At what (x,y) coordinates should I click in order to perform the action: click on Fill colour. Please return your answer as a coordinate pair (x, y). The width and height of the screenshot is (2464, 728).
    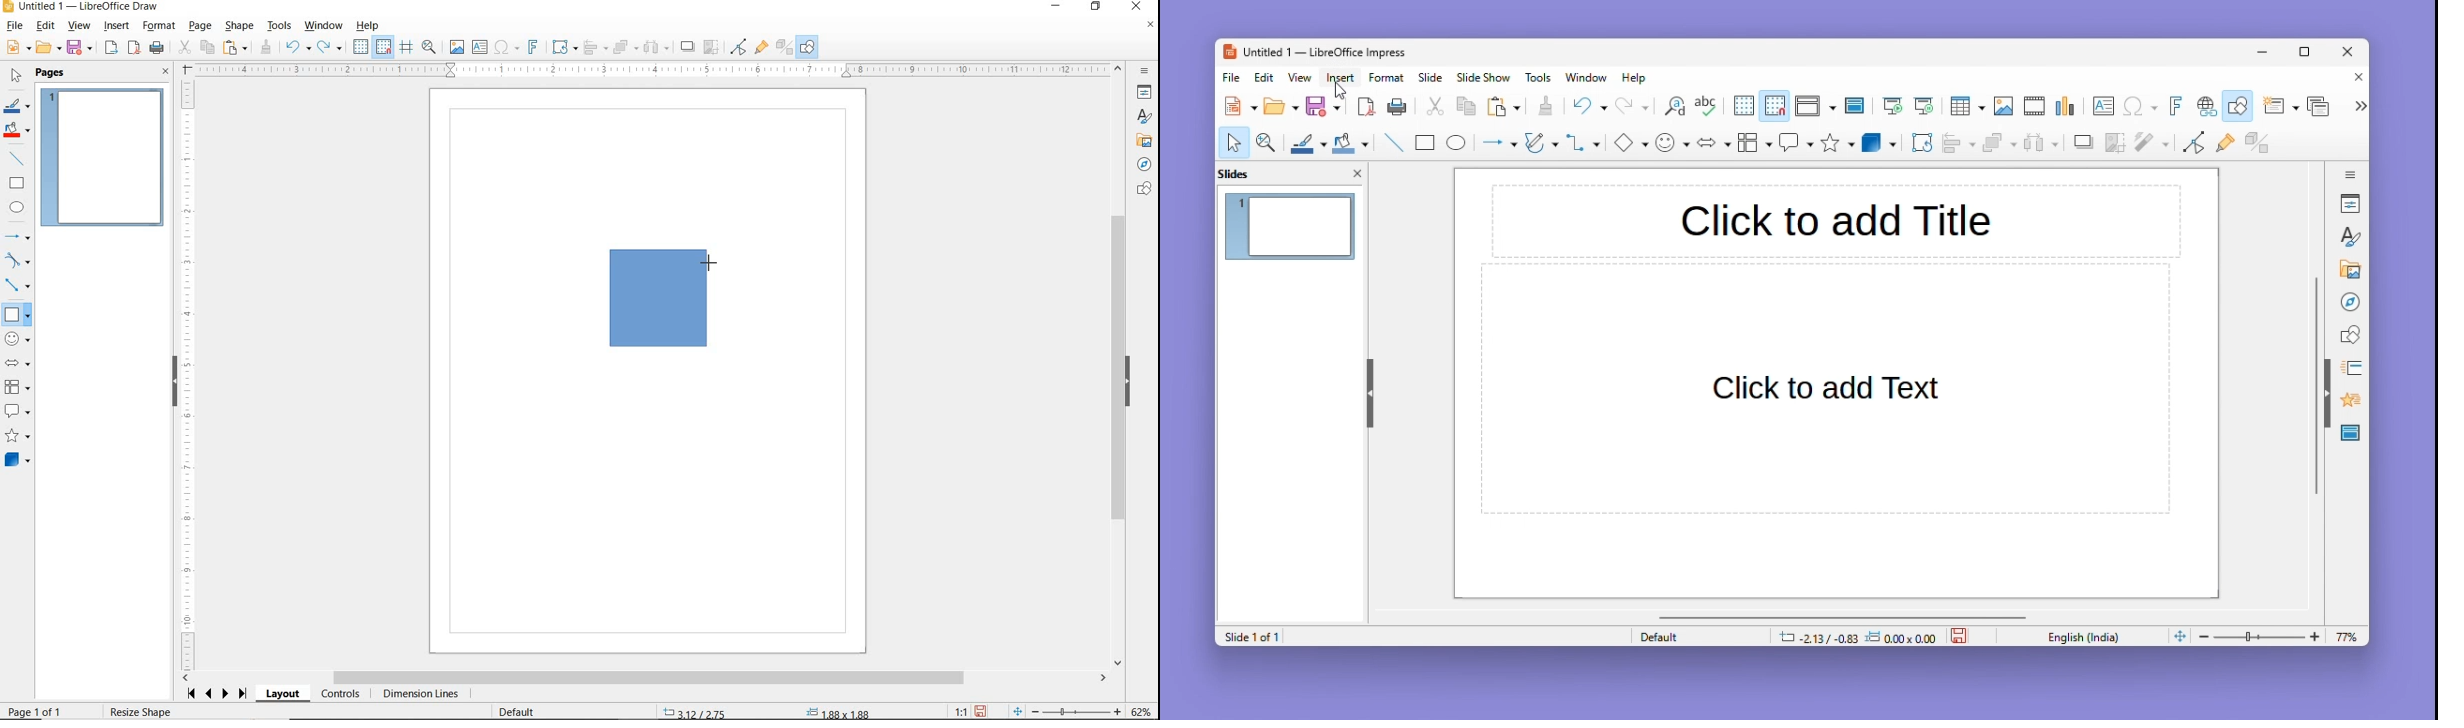
    Looking at the image, I should click on (1348, 143).